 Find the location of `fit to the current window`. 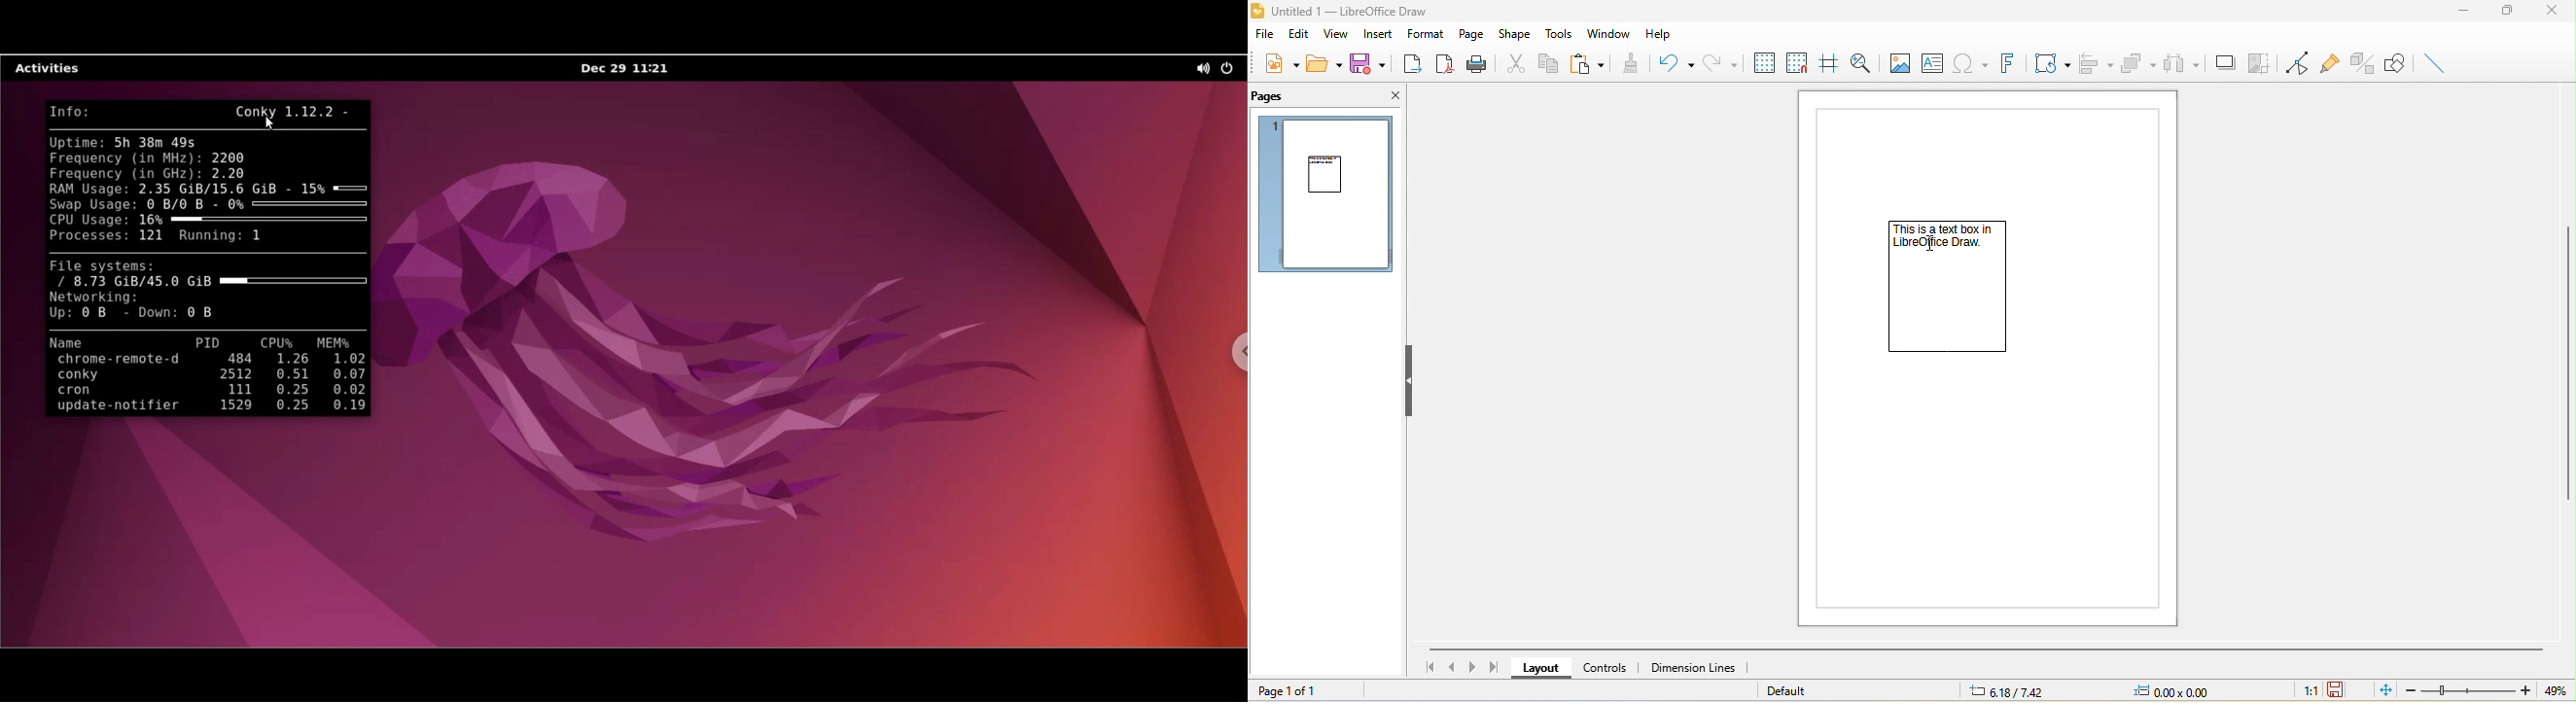

fit to the current window is located at coordinates (2382, 691).